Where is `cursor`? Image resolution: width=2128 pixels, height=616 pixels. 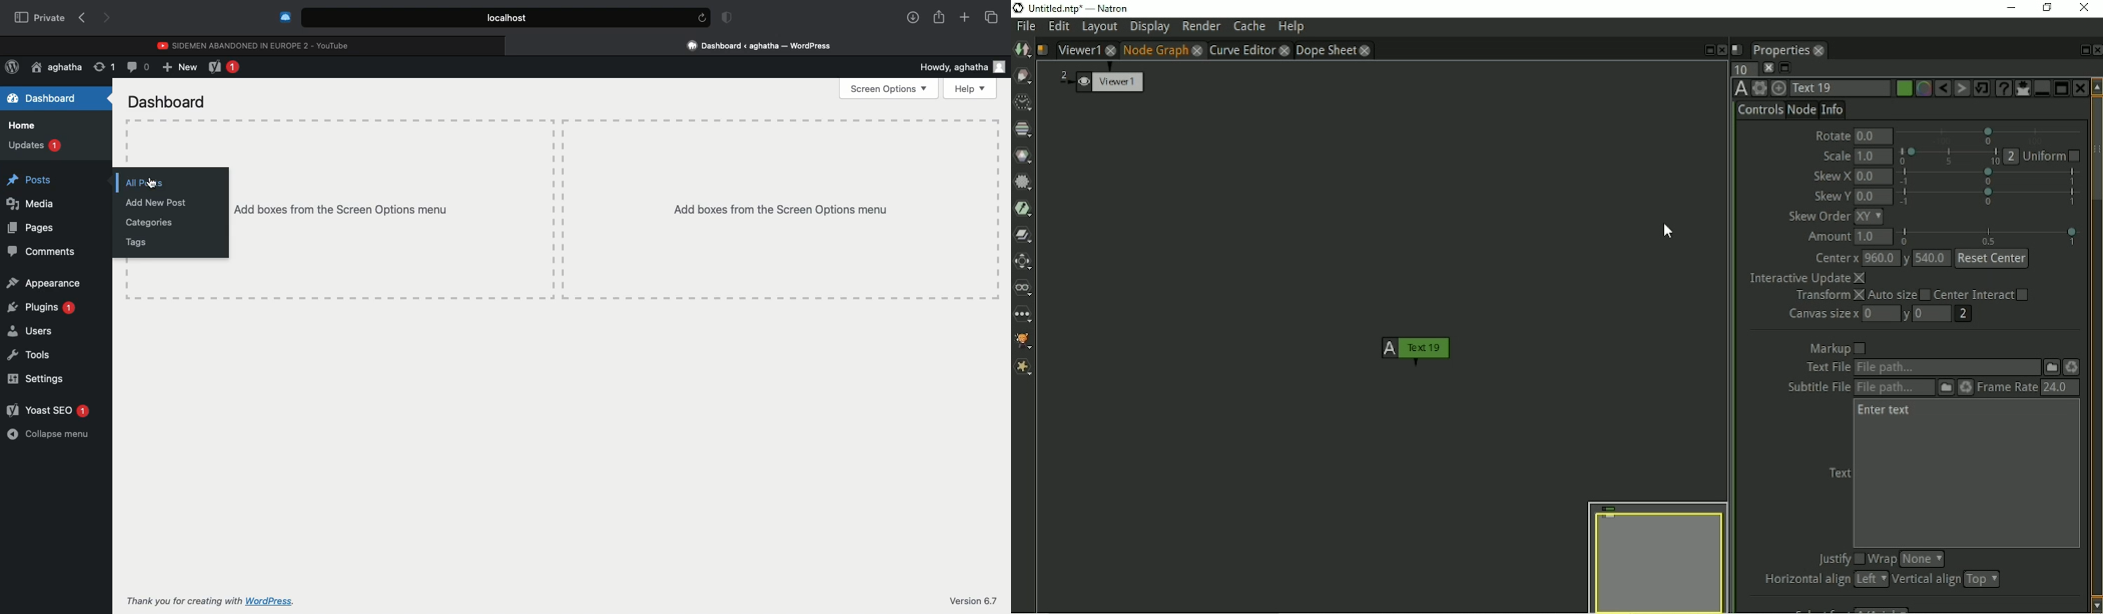 cursor is located at coordinates (154, 184).